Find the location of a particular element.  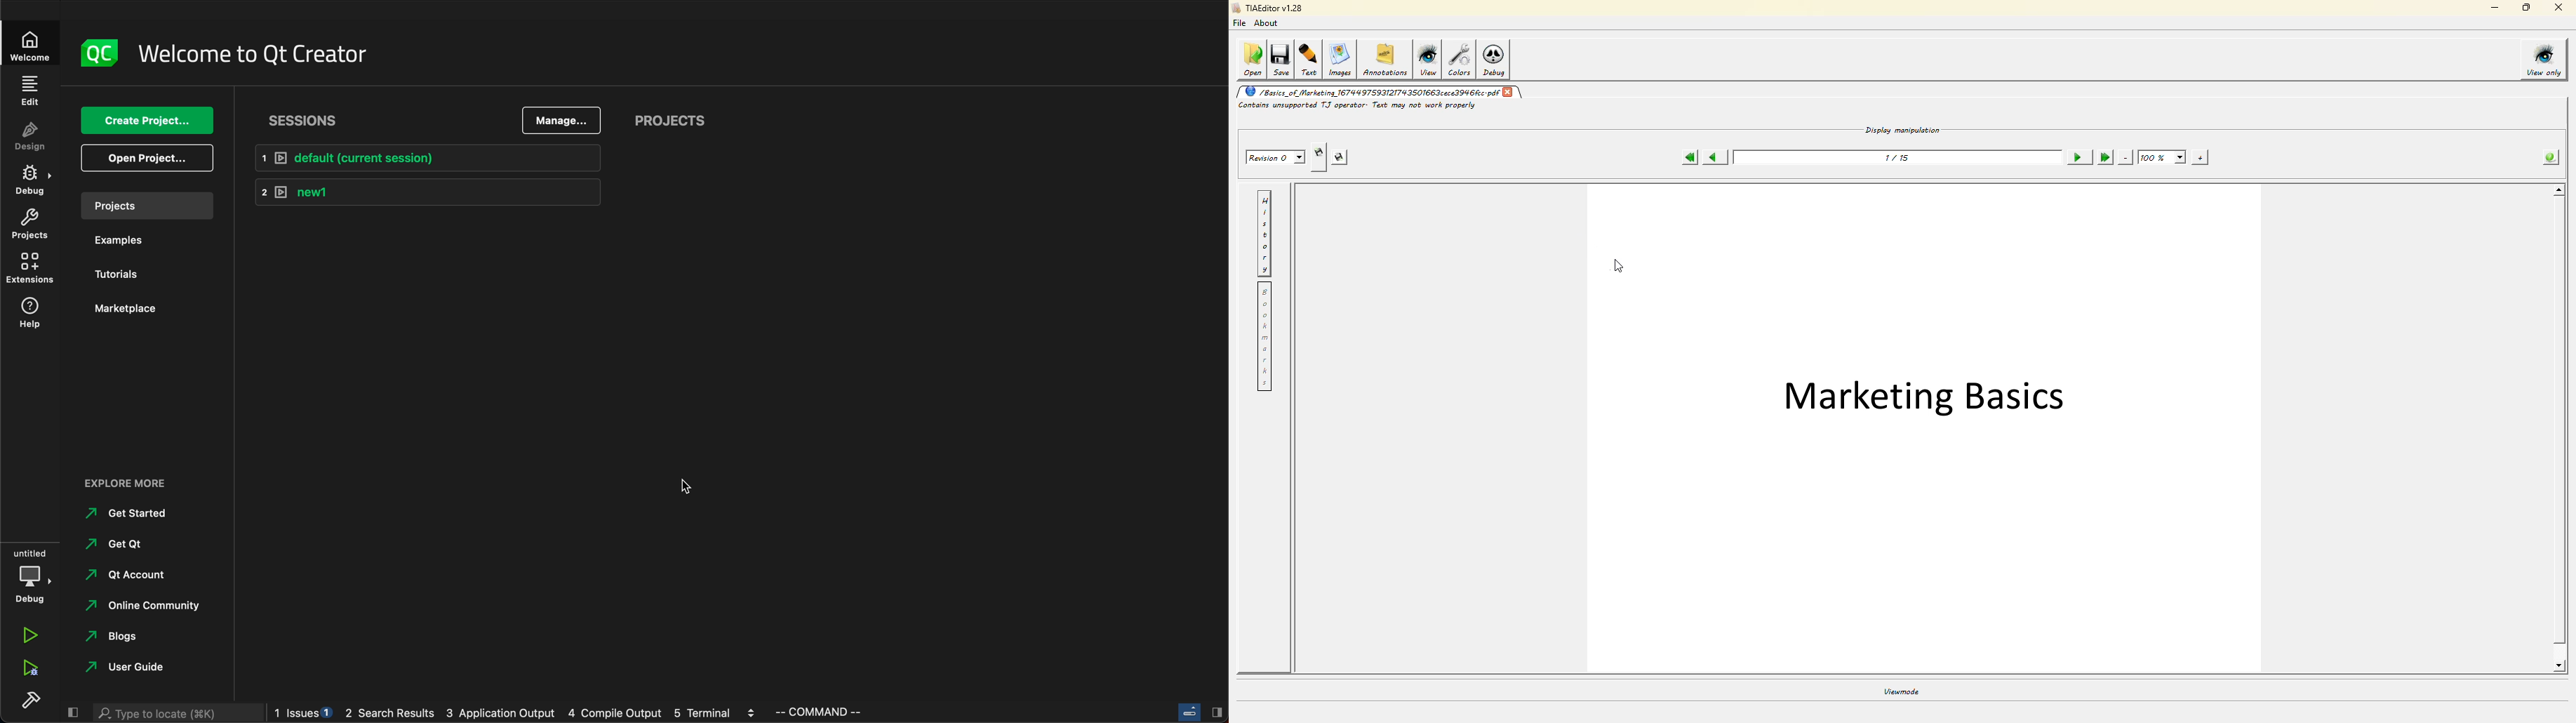

close slide bar is located at coordinates (73, 711).